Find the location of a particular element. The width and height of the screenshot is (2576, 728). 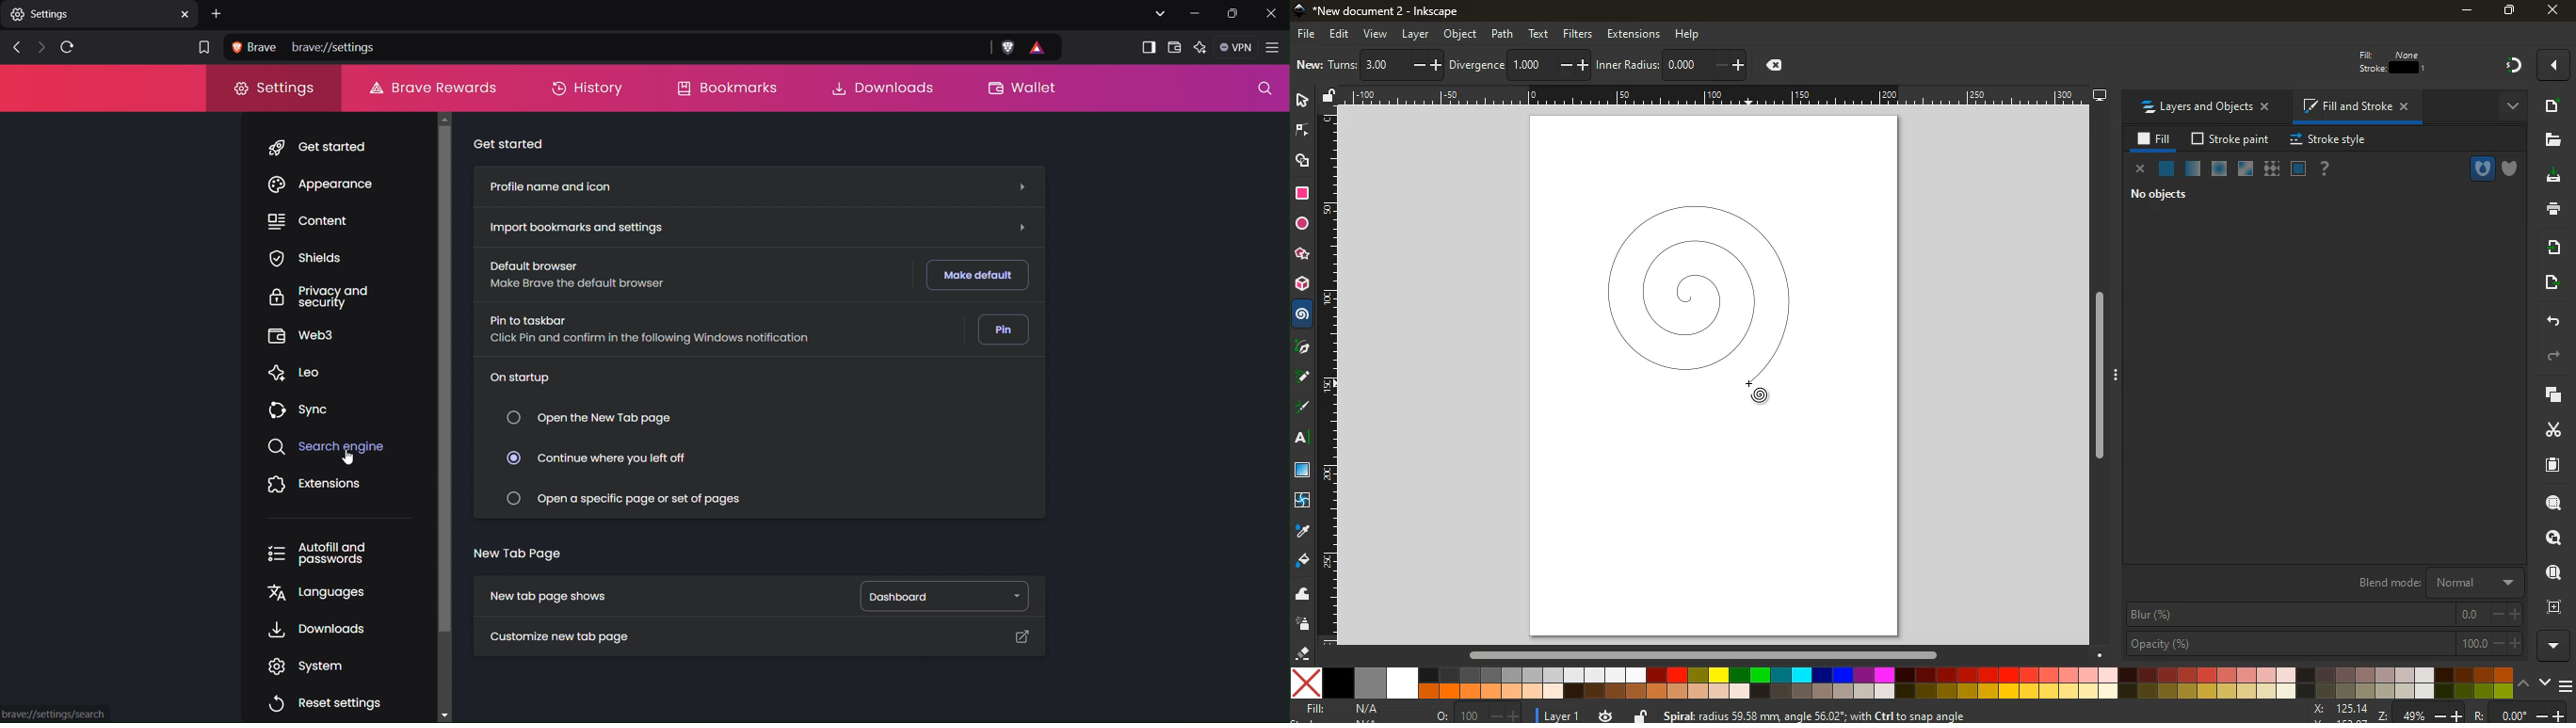

normal is located at coordinates (2167, 169).